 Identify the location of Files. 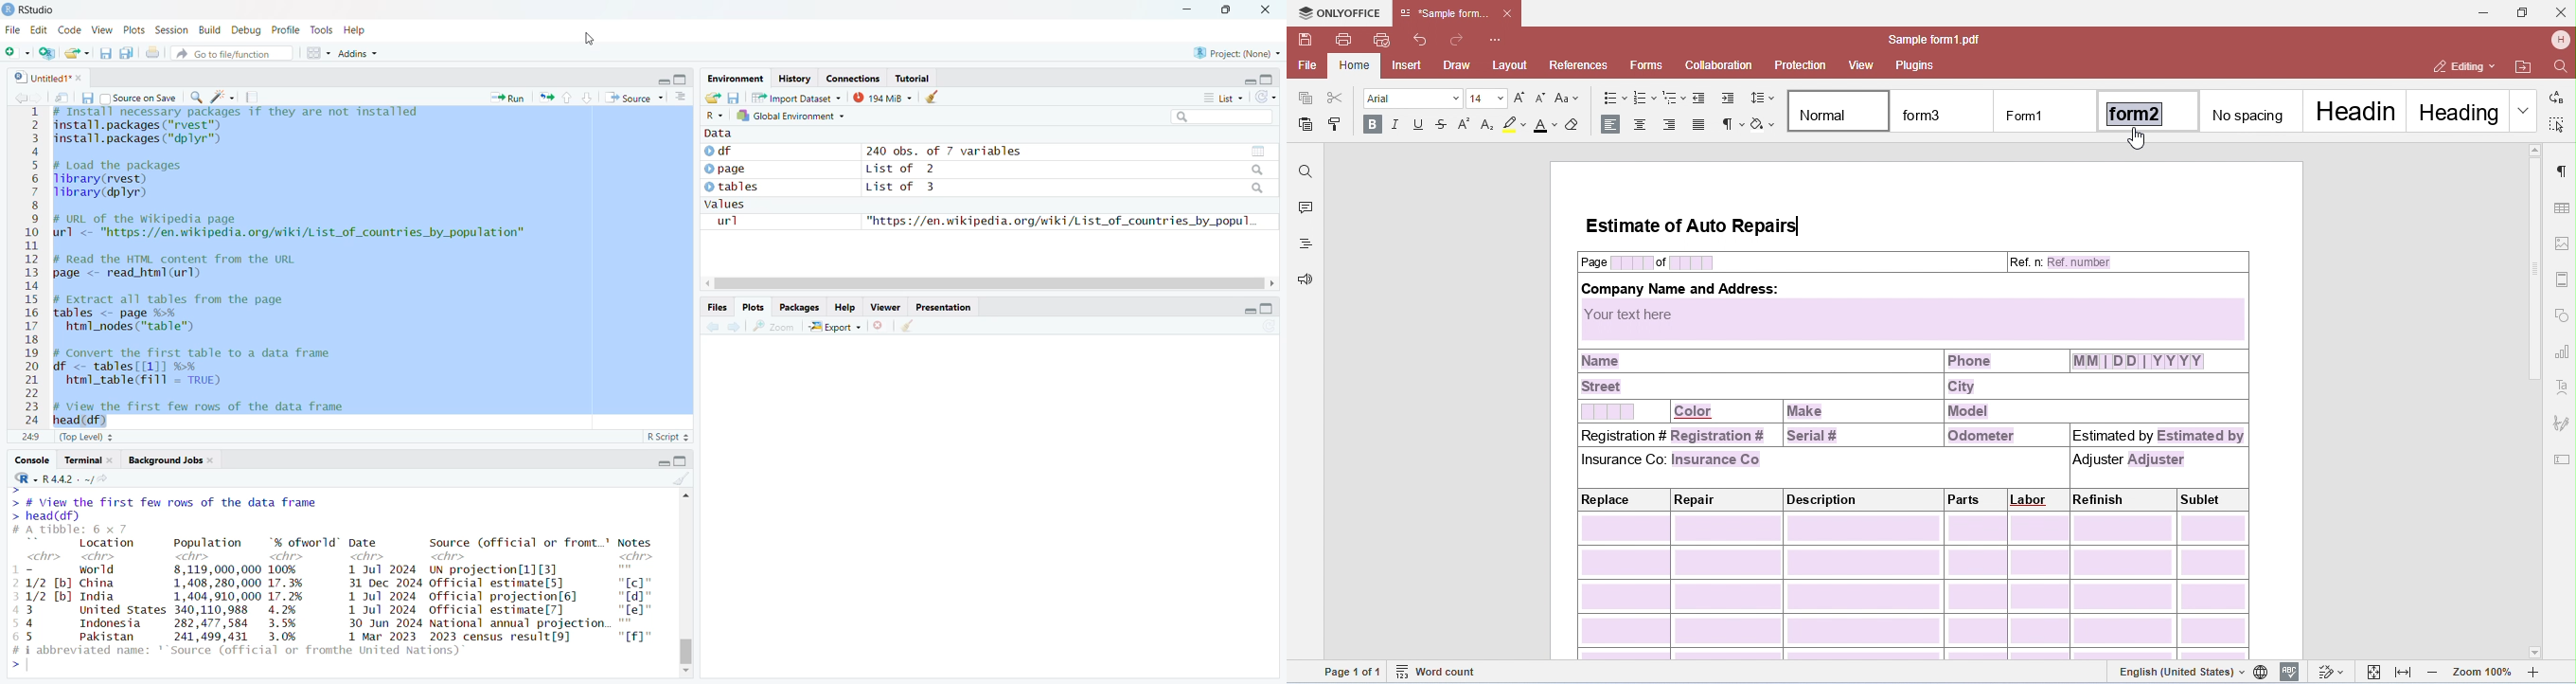
(718, 307).